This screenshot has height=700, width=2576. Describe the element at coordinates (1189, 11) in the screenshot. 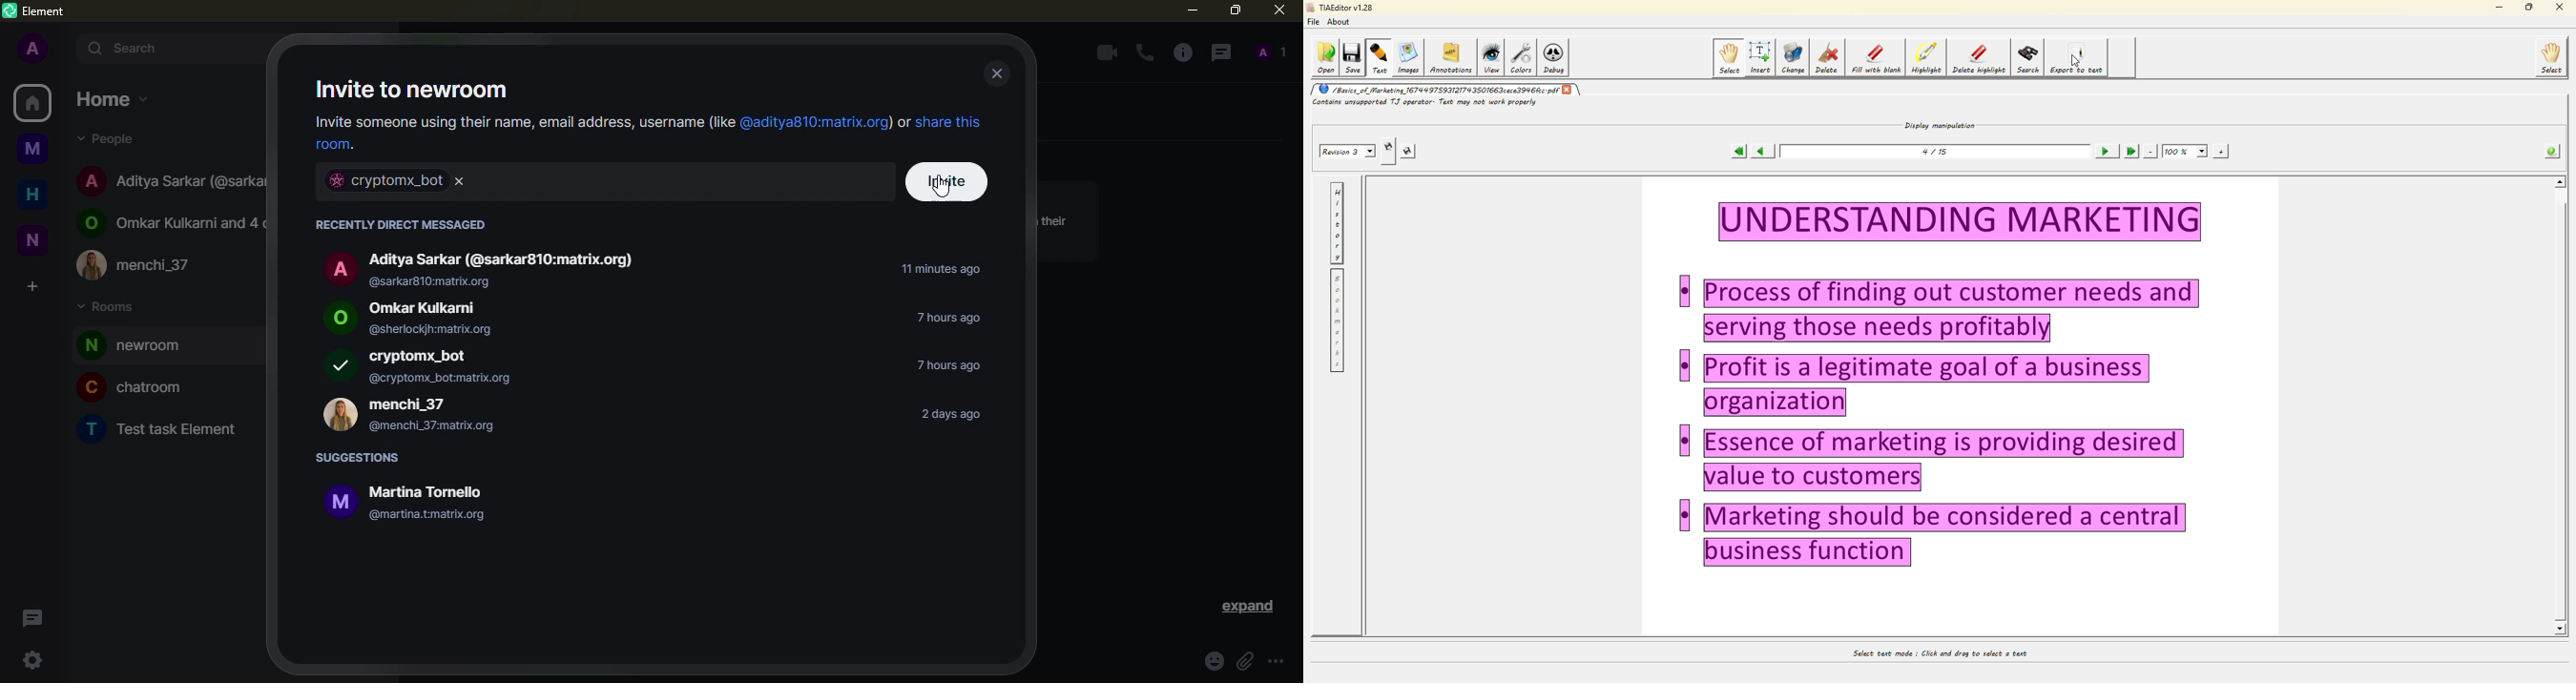

I see `minimize` at that location.